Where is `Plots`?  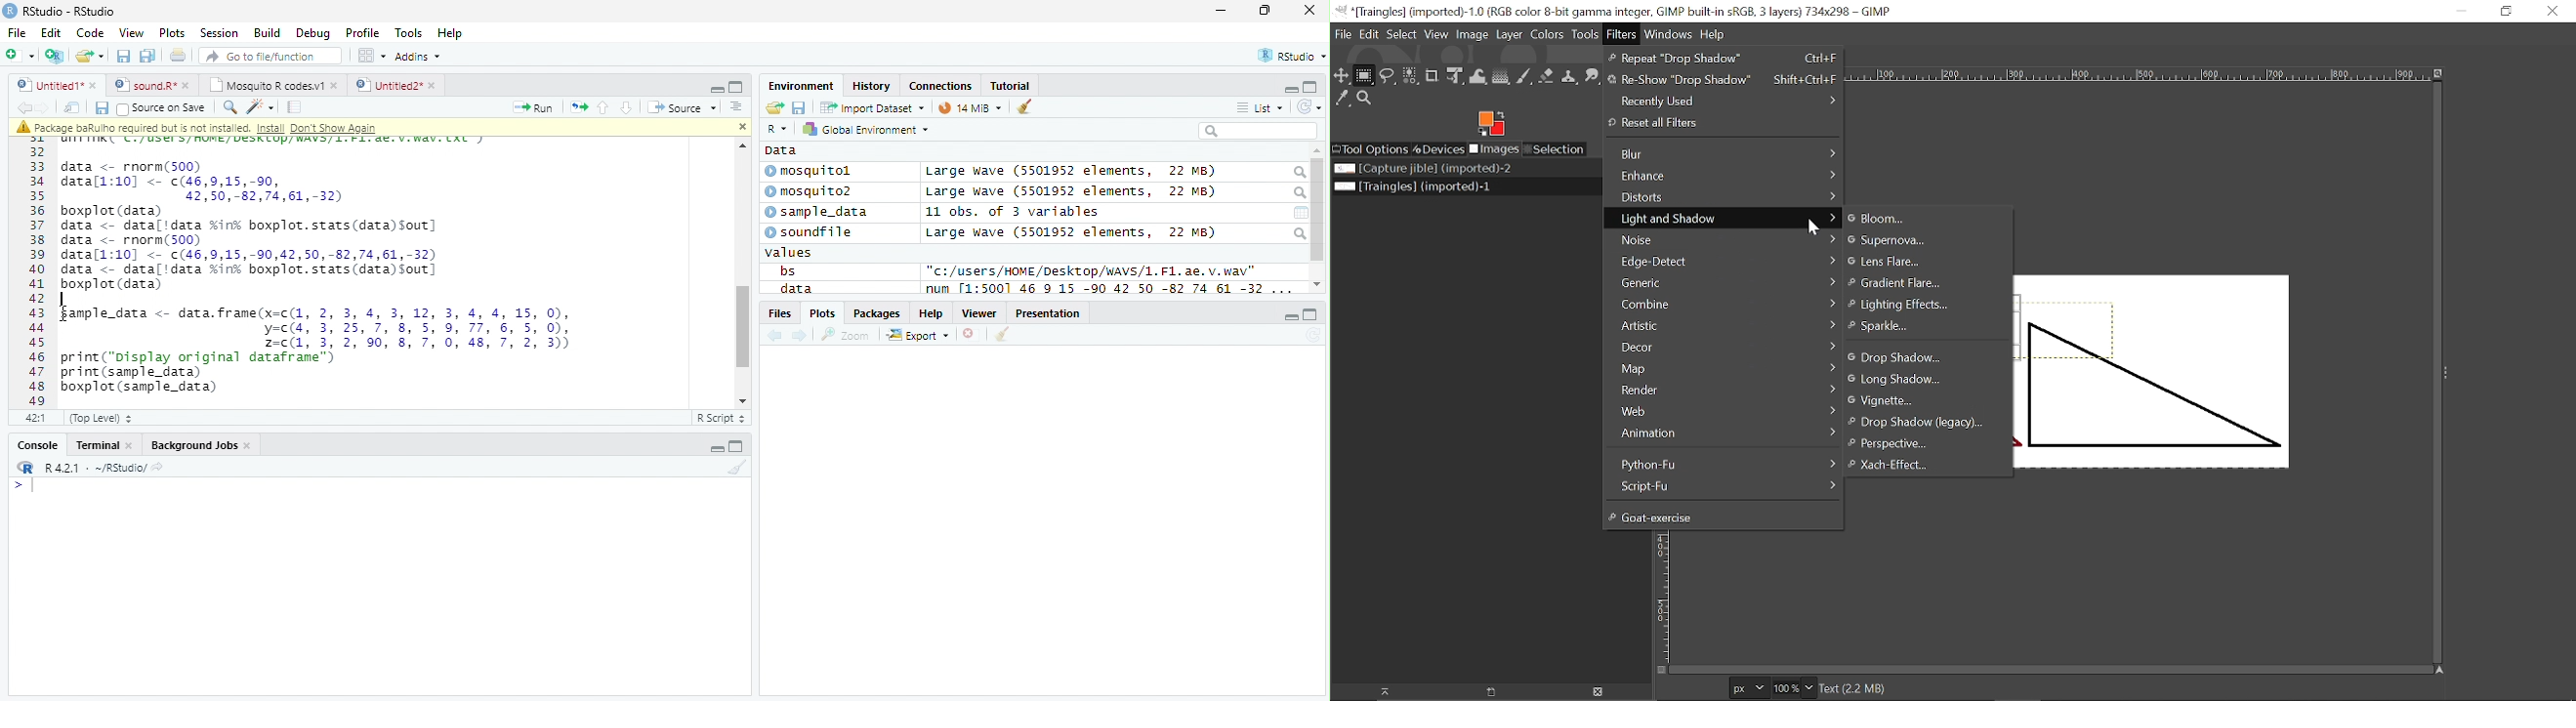
Plots is located at coordinates (173, 33).